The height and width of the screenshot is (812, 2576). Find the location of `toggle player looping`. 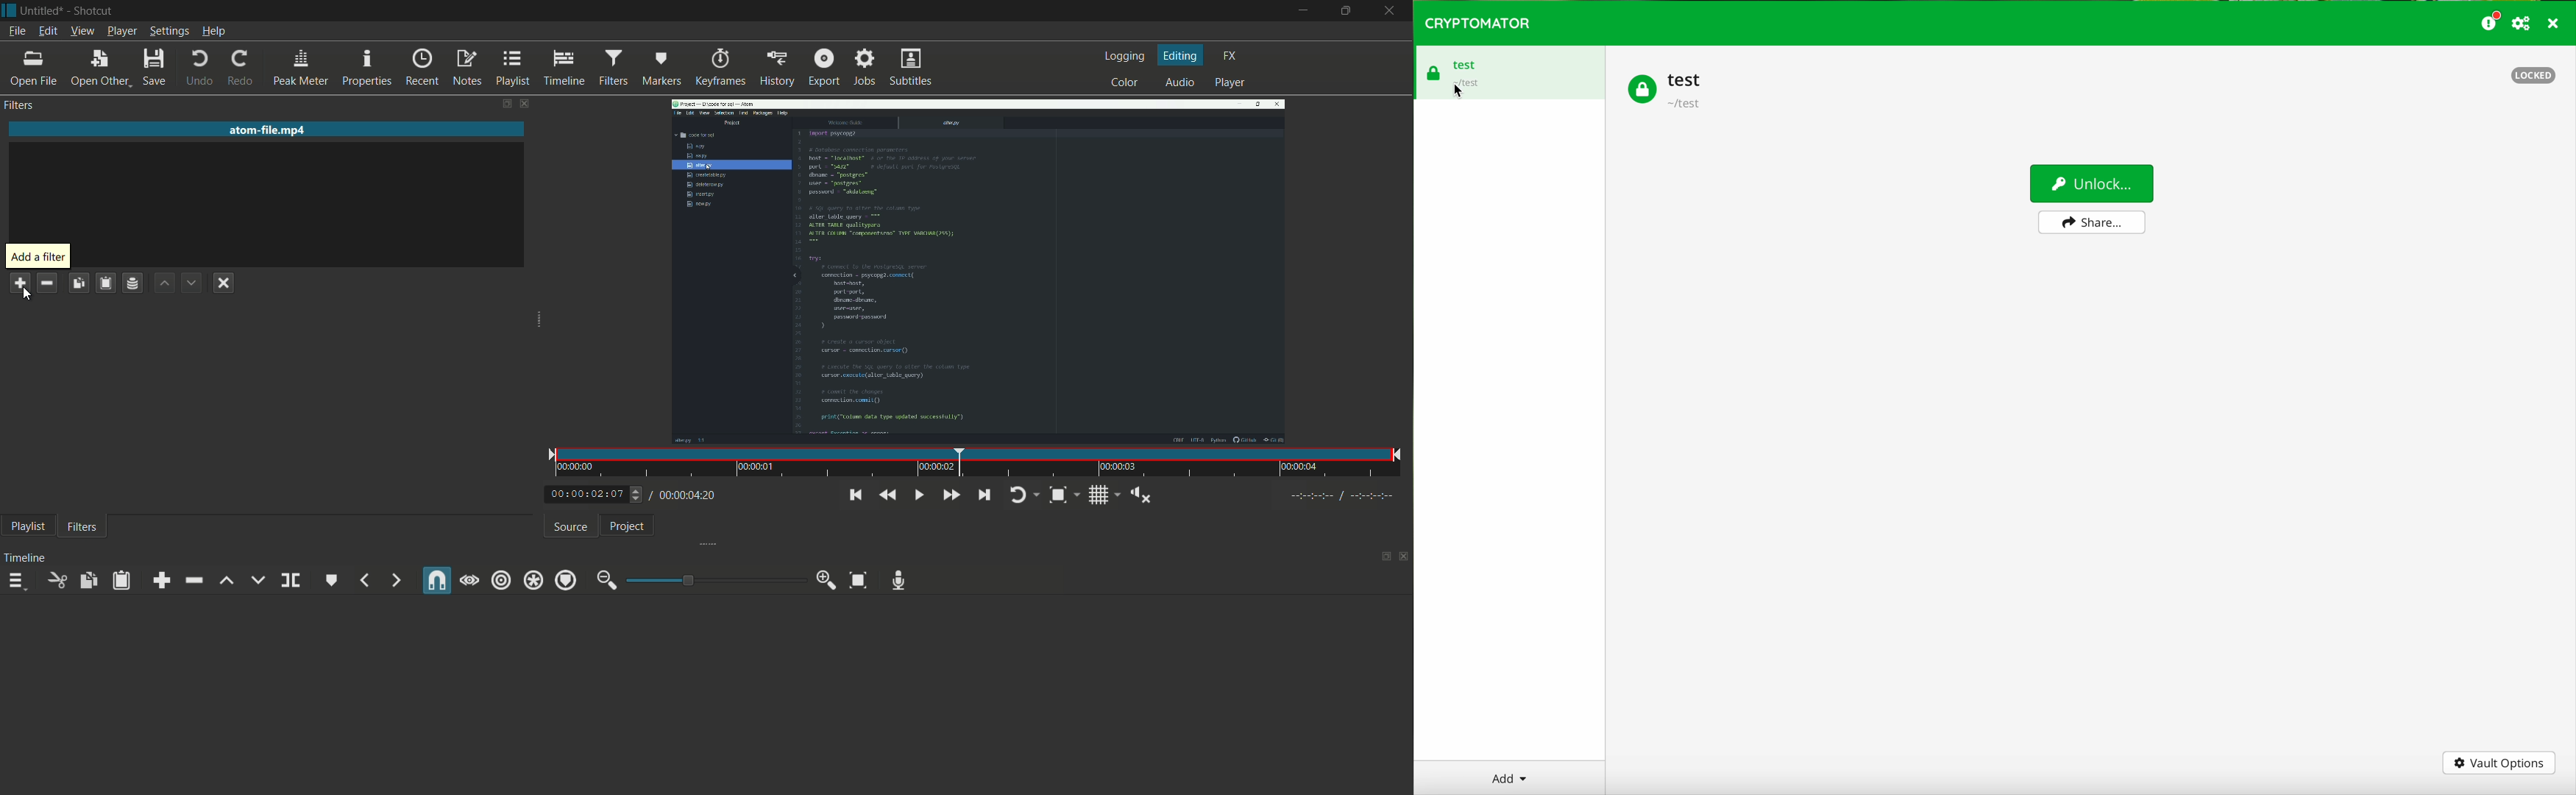

toggle player looping is located at coordinates (1025, 495).